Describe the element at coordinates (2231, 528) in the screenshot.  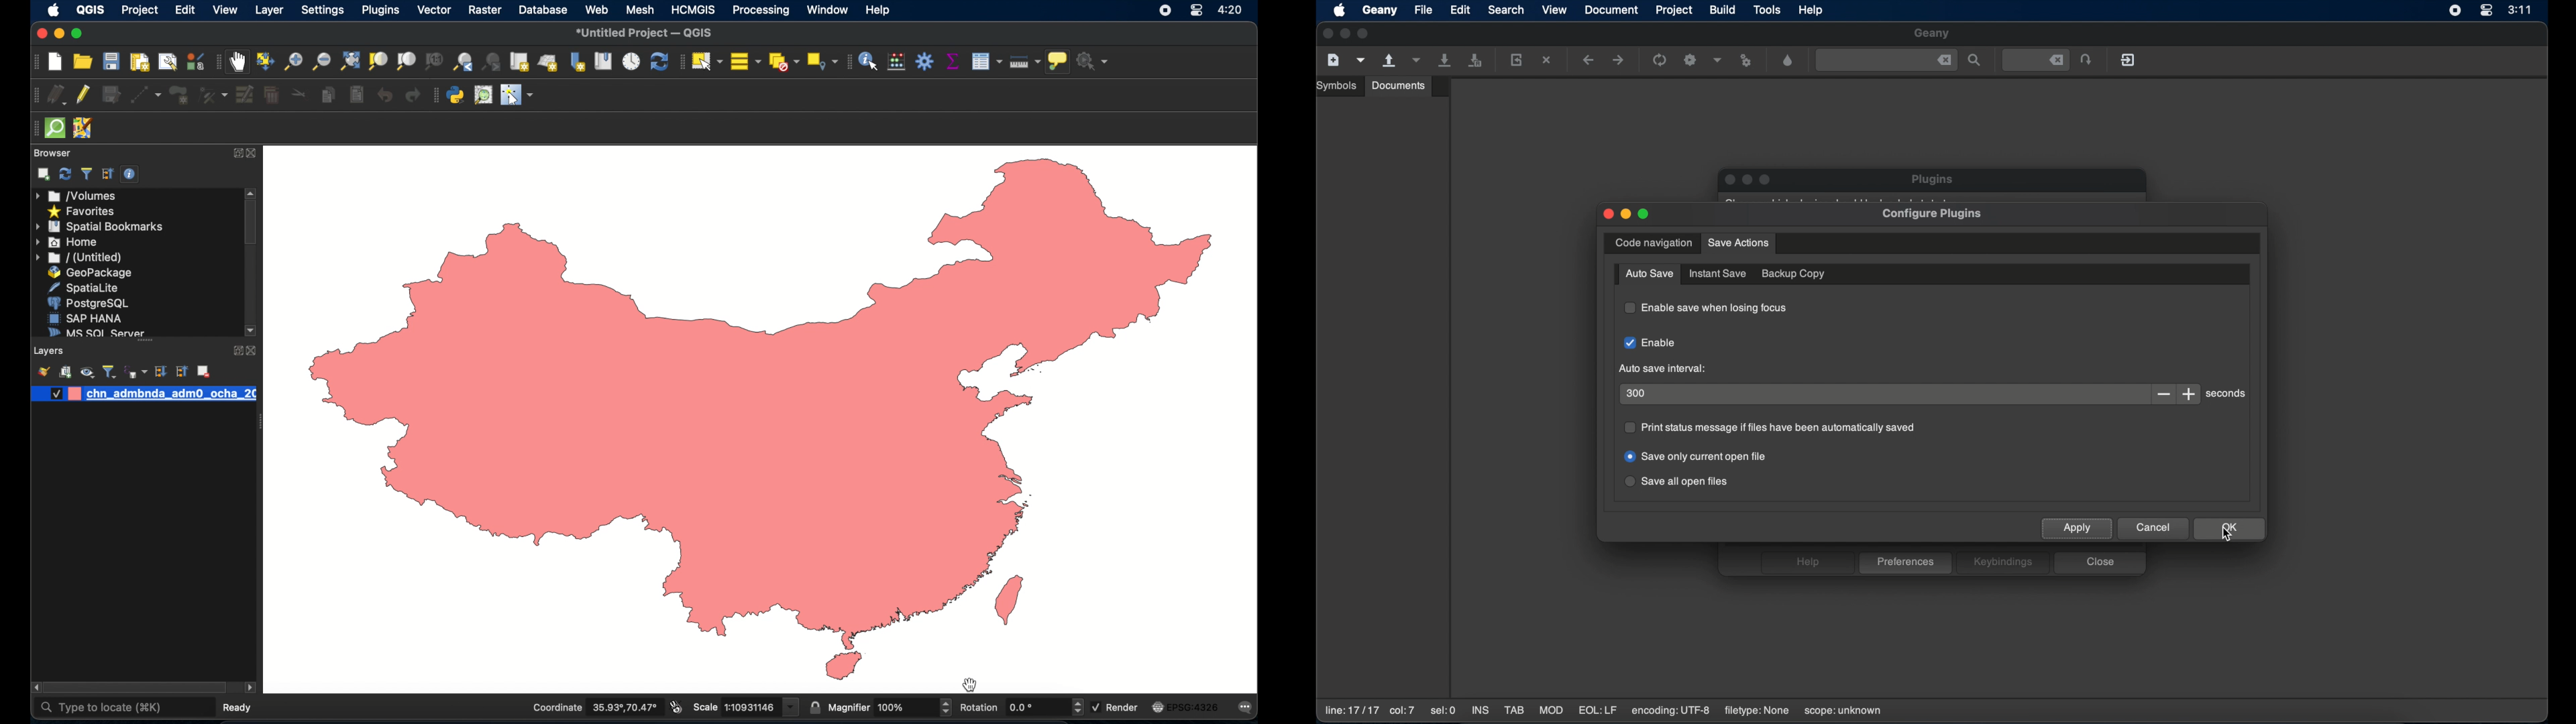
I see `ok` at that location.